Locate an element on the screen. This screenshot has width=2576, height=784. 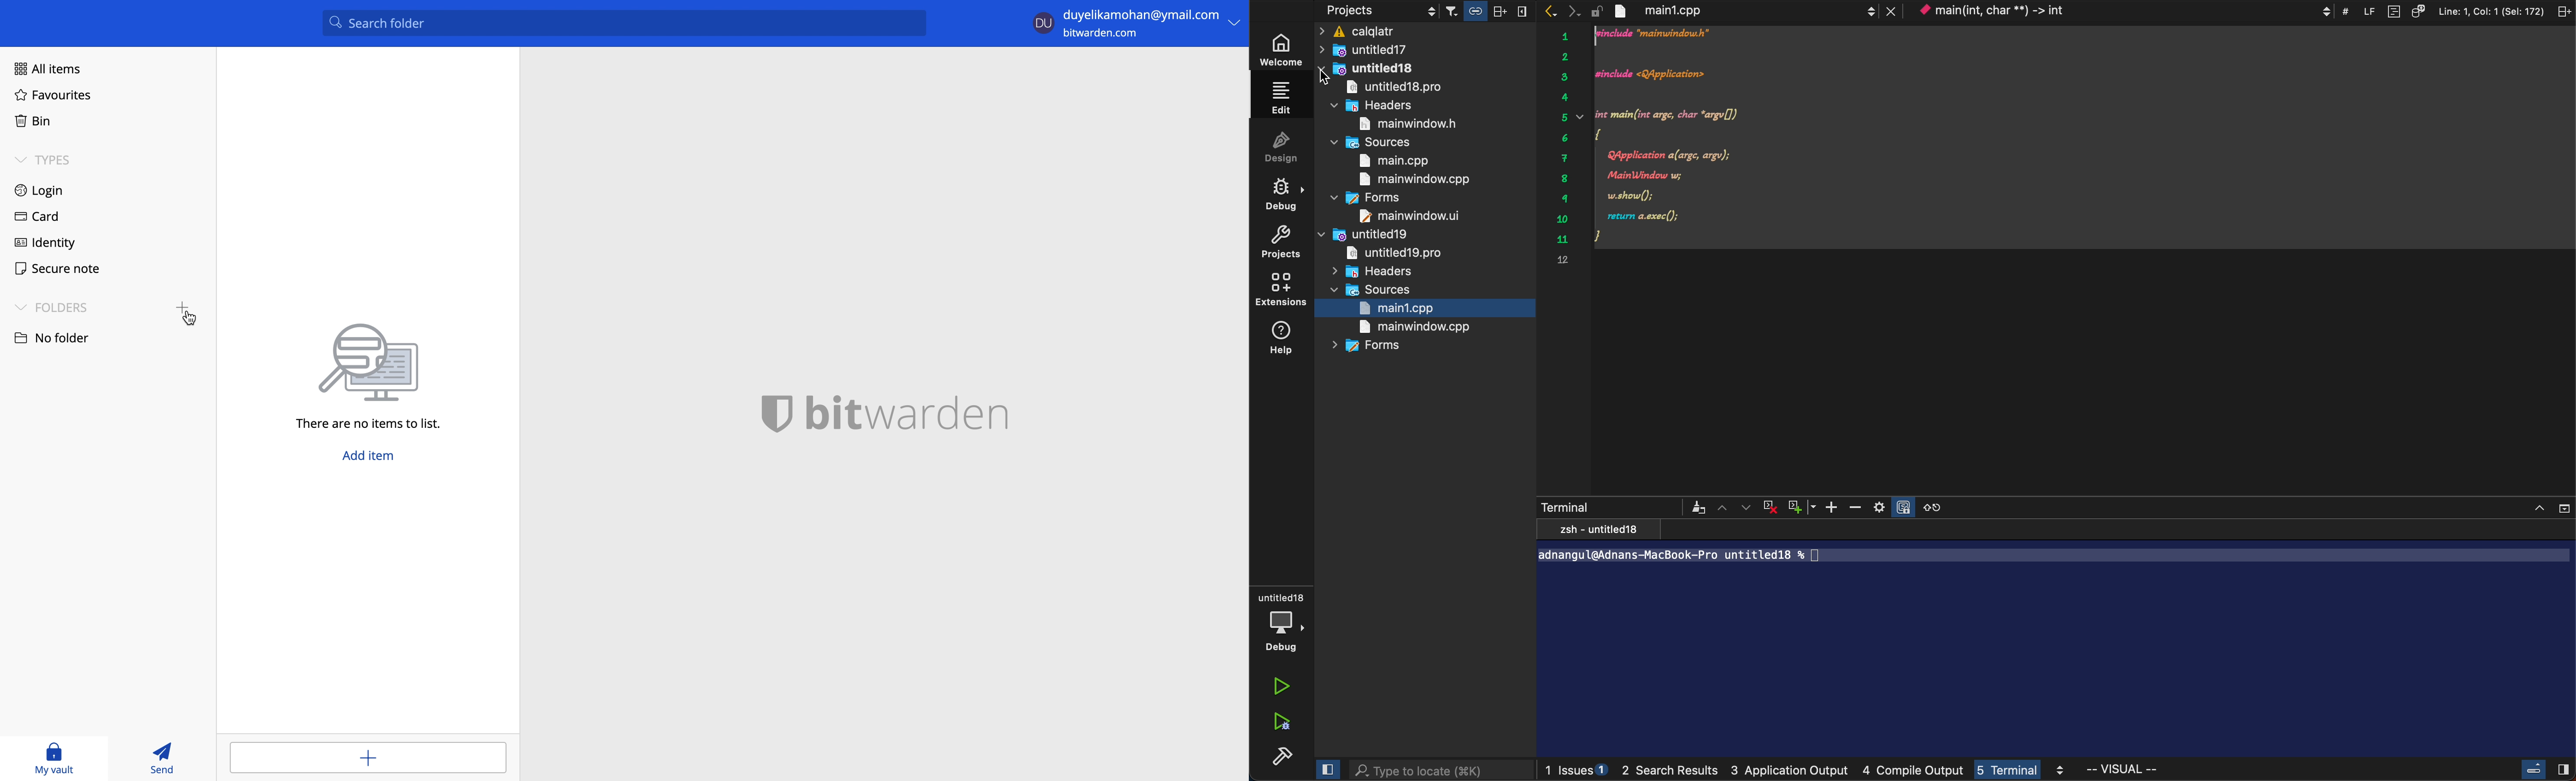
compile output is located at coordinates (1914, 771).